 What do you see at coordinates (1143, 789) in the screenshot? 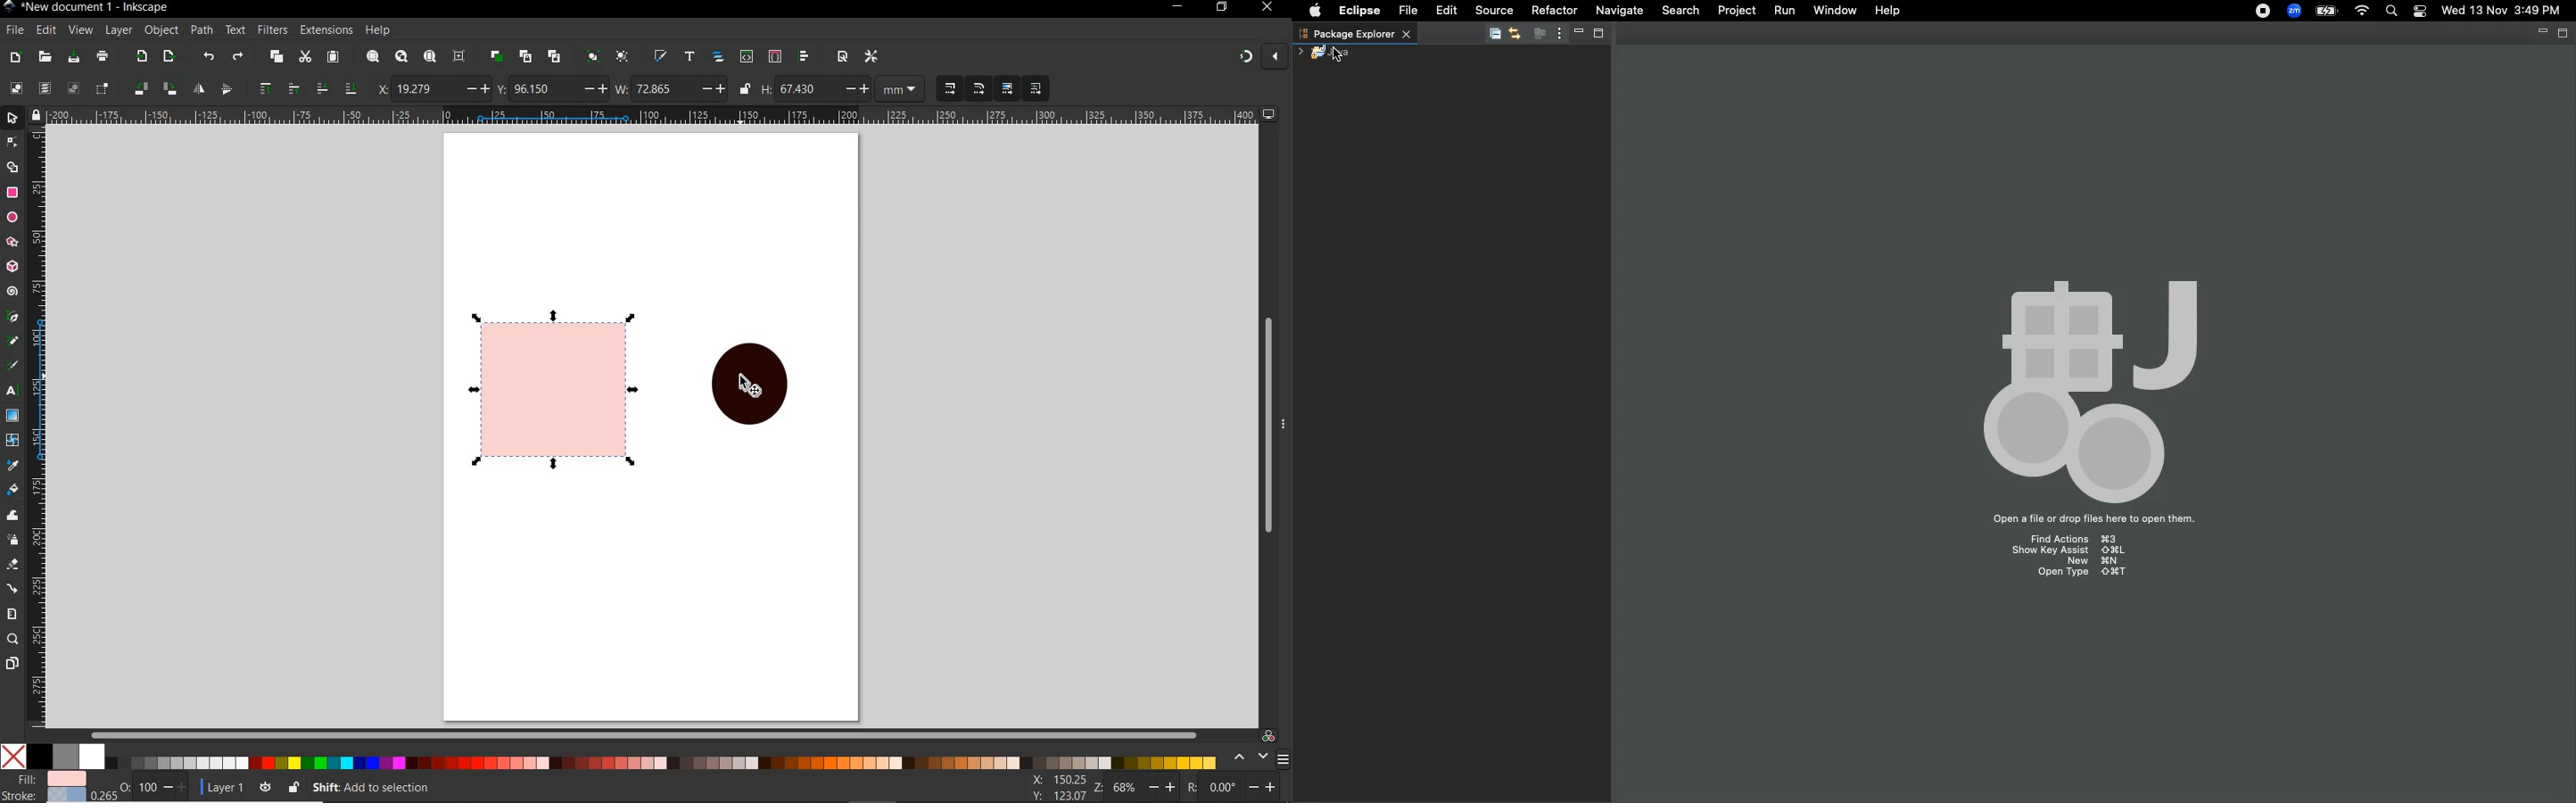
I see `zoom` at bounding box center [1143, 789].